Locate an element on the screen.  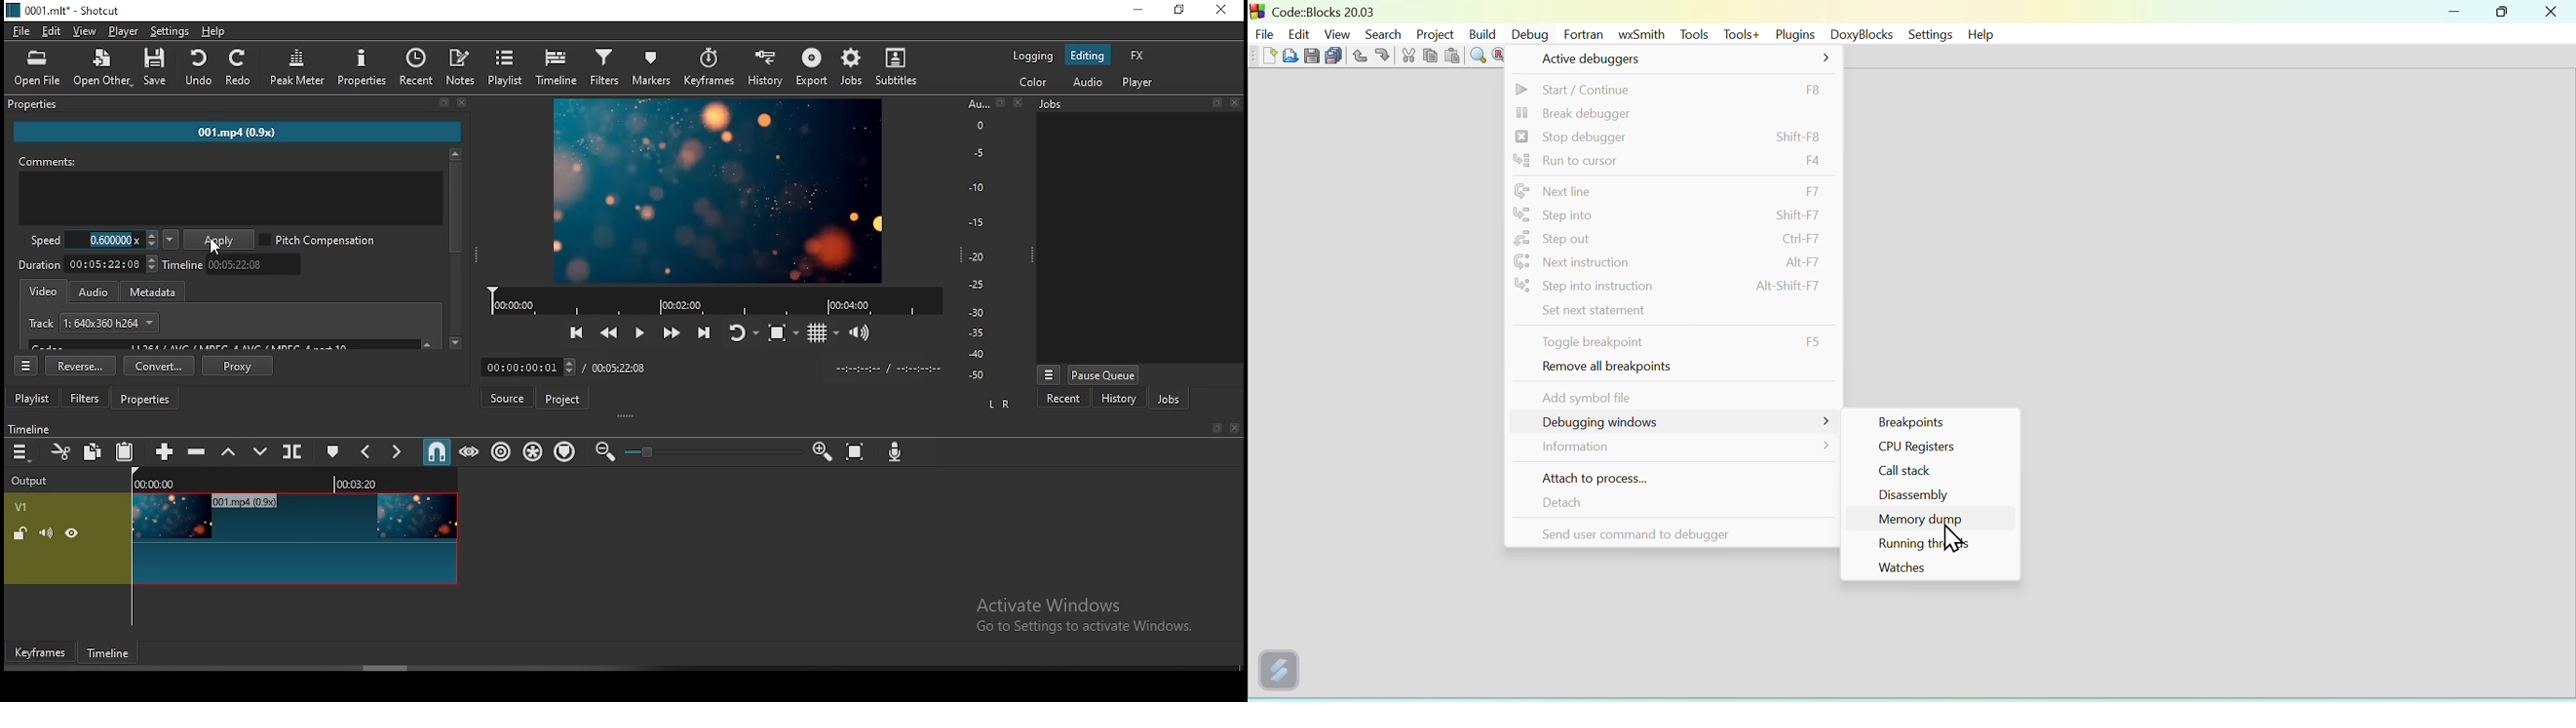
close is located at coordinates (1236, 427).